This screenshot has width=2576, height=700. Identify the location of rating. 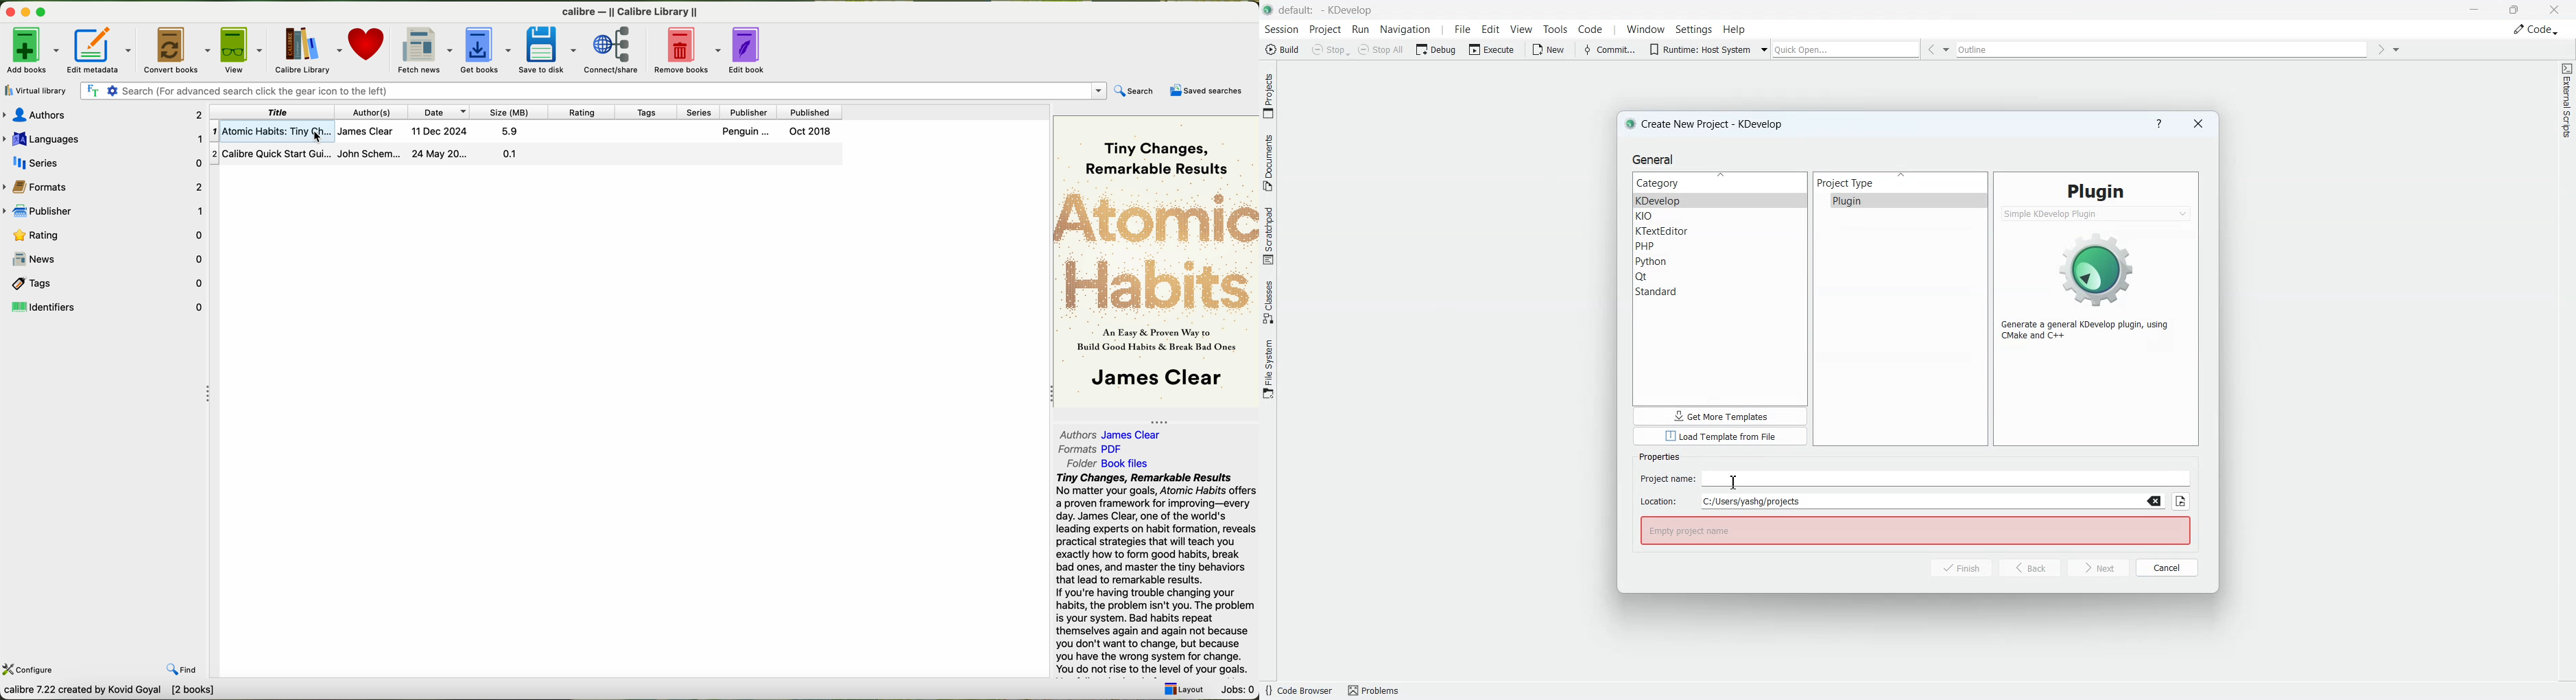
(583, 111).